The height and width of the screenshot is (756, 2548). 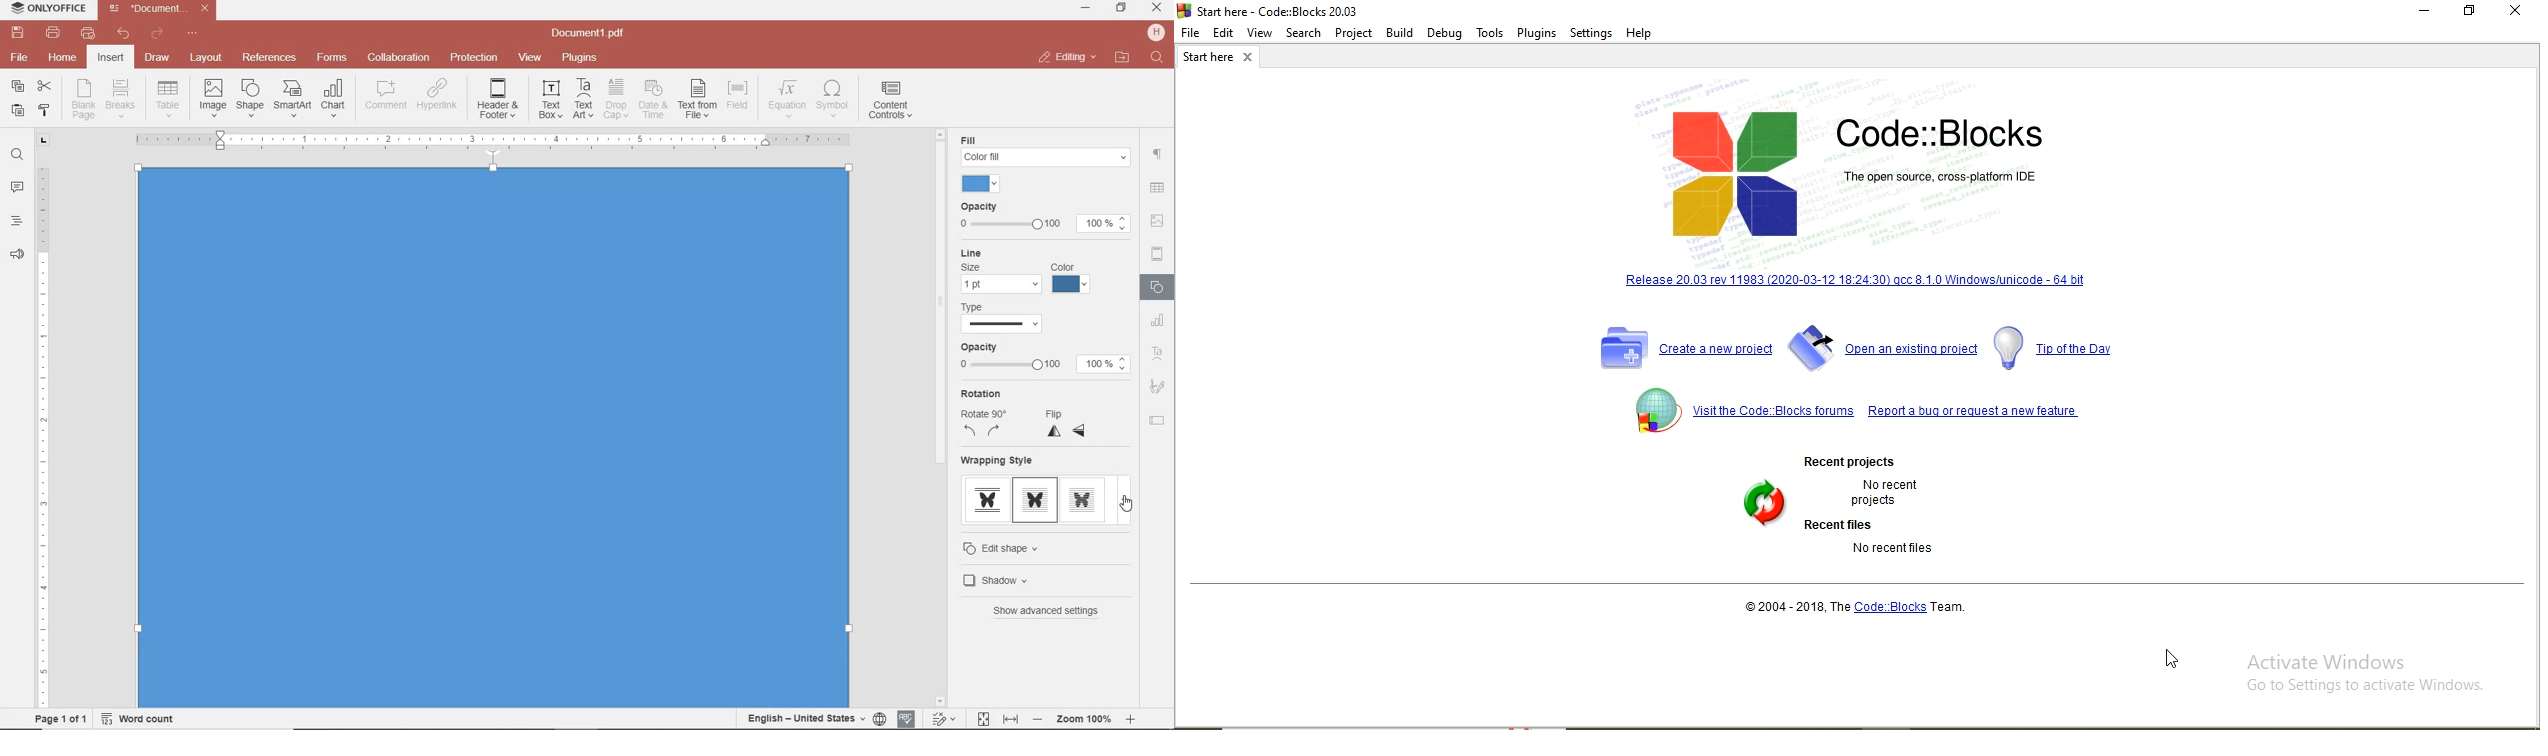 What do you see at coordinates (652, 100) in the screenshot?
I see `INSERT CURRENT DATE AND TIME` at bounding box center [652, 100].